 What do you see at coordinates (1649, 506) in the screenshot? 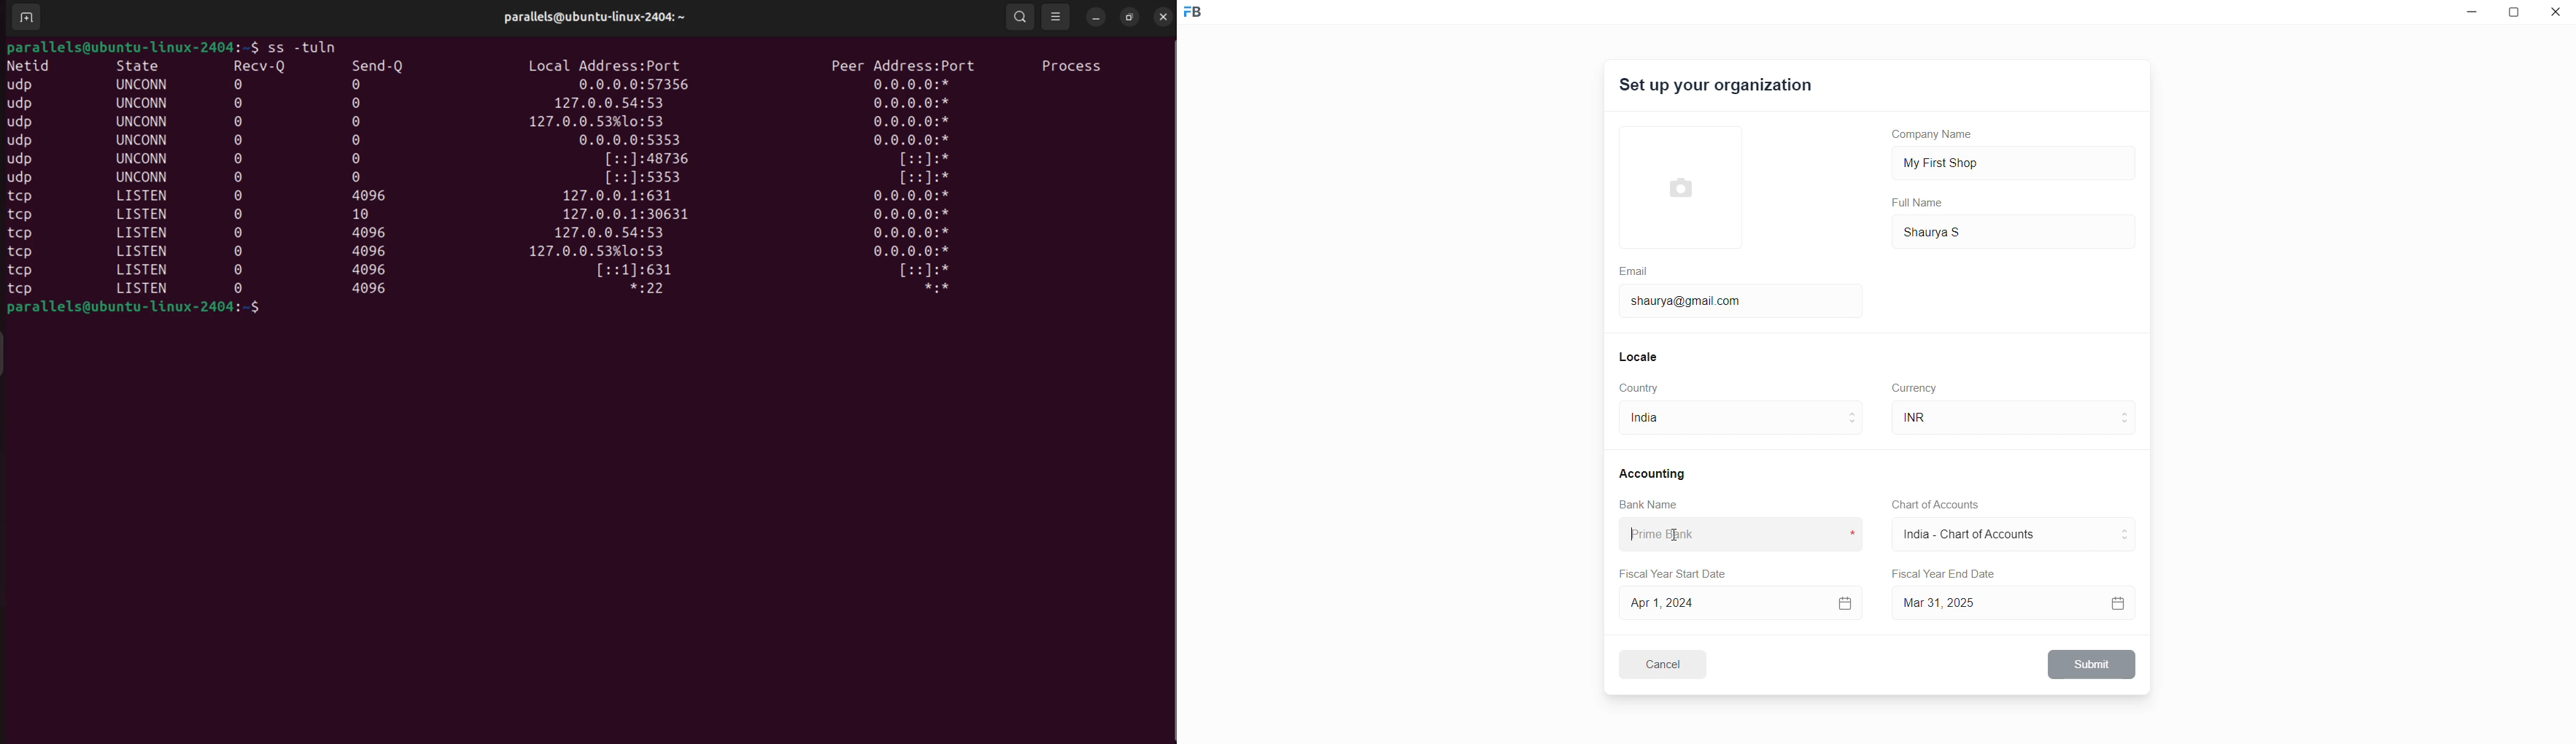
I see `Bank Name` at bounding box center [1649, 506].